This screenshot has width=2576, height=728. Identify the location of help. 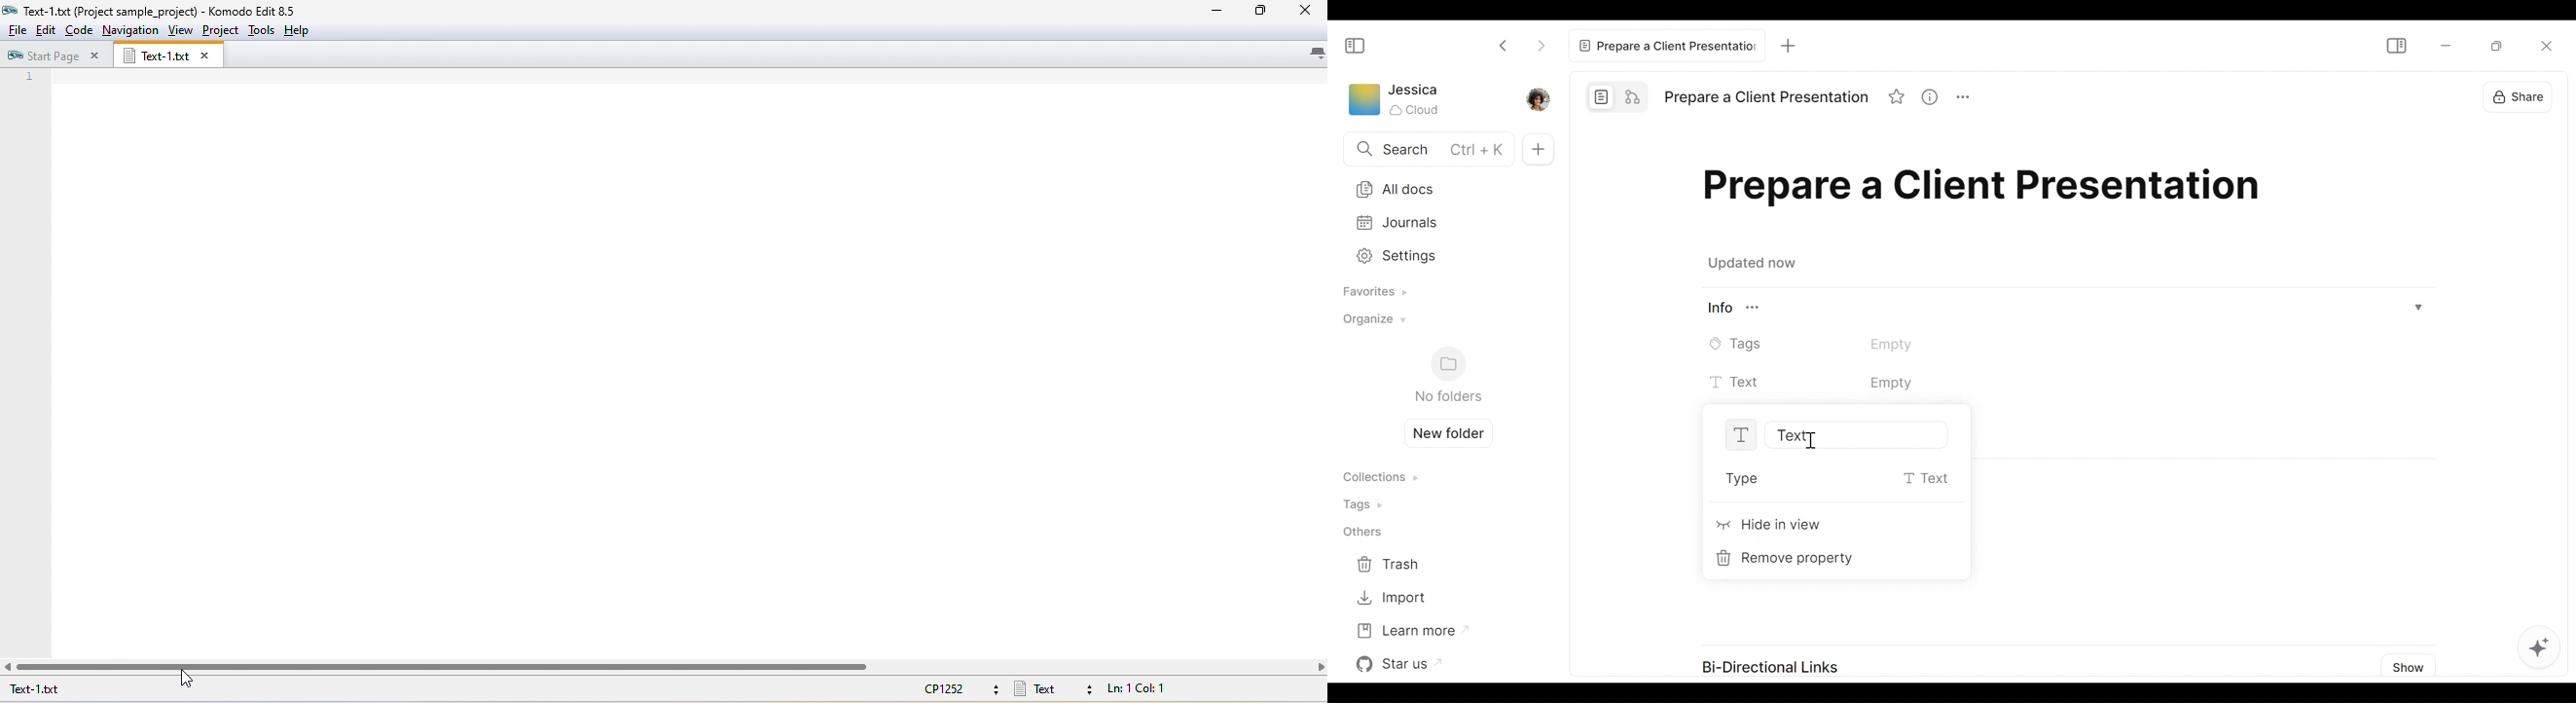
(295, 30).